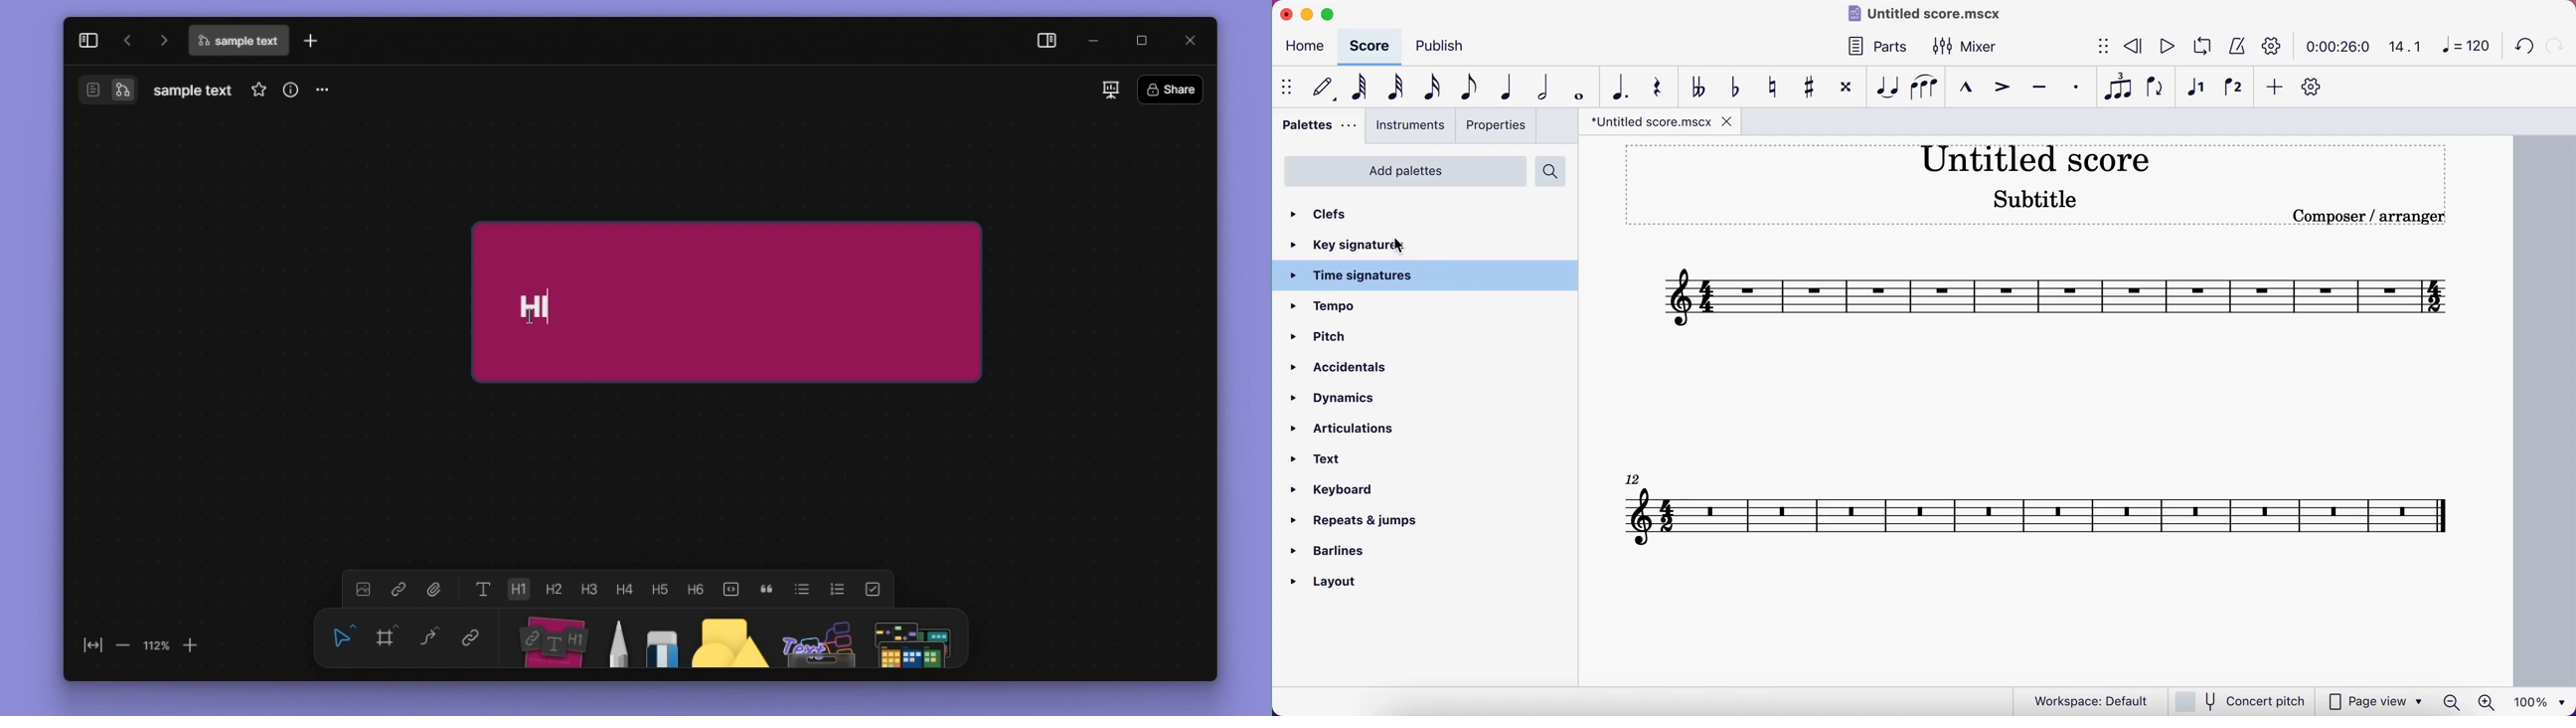 Image resolution: width=2576 pixels, height=728 pixels. I want to click on 100%, so click(2543, 702).